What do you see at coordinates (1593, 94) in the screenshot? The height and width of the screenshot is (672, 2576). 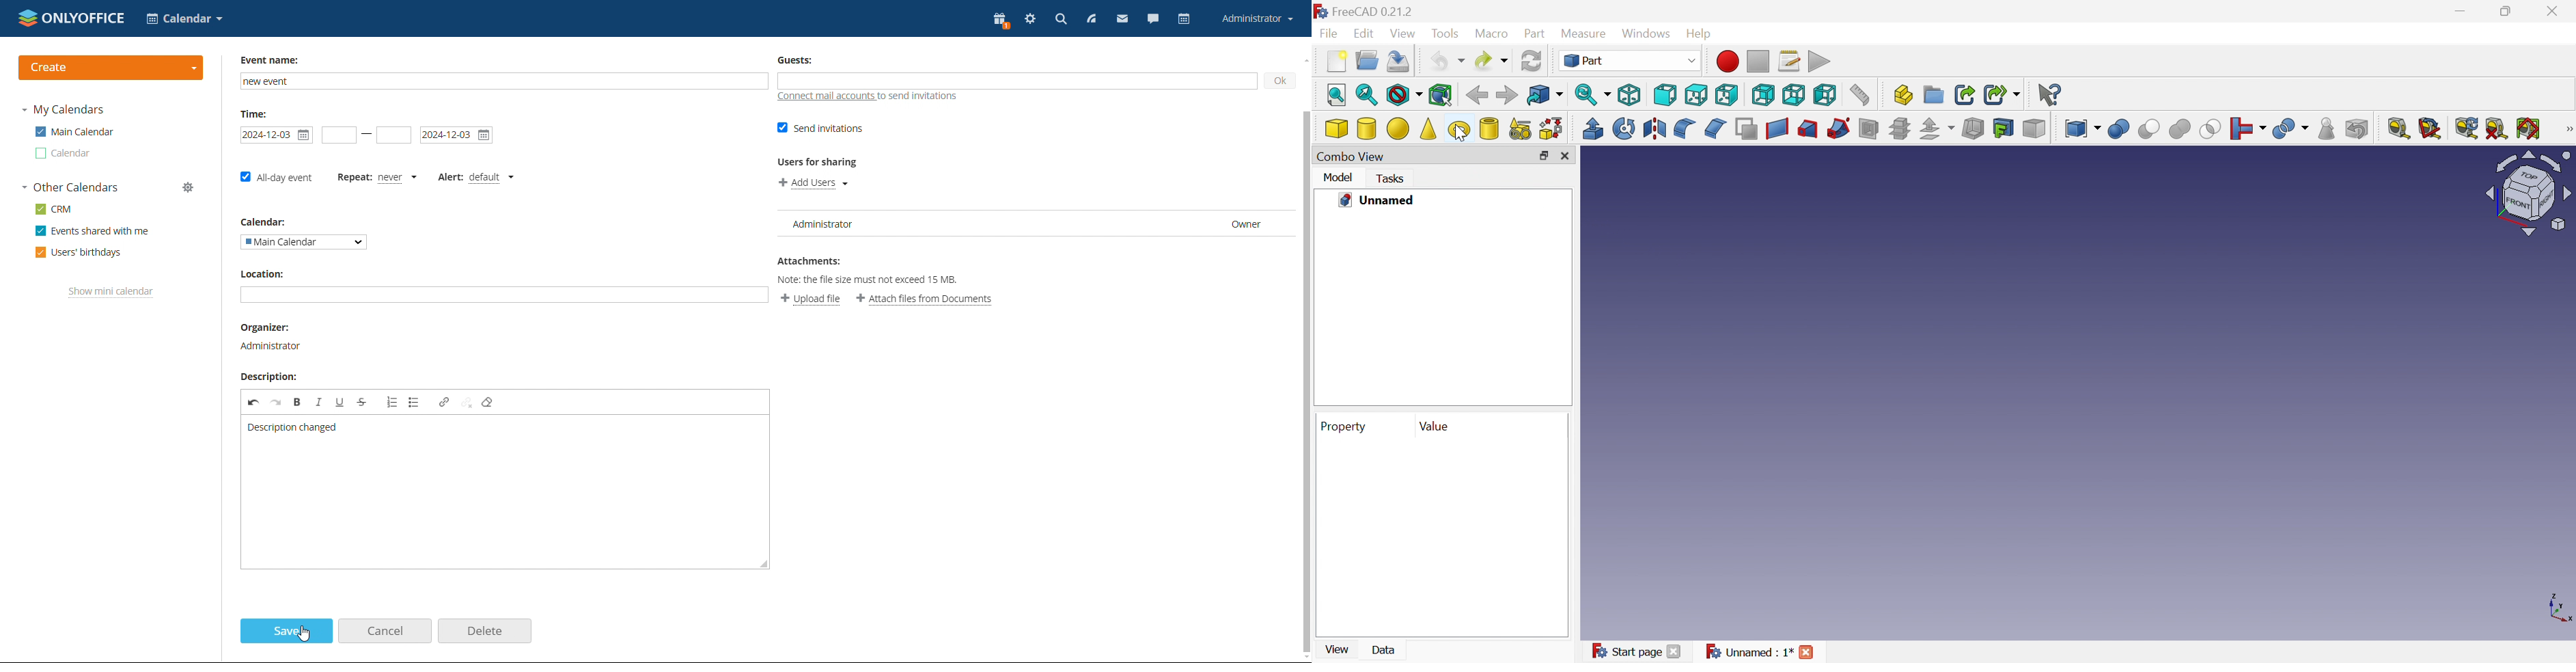 I see `Sync view` at bounding box center [1593, 94].